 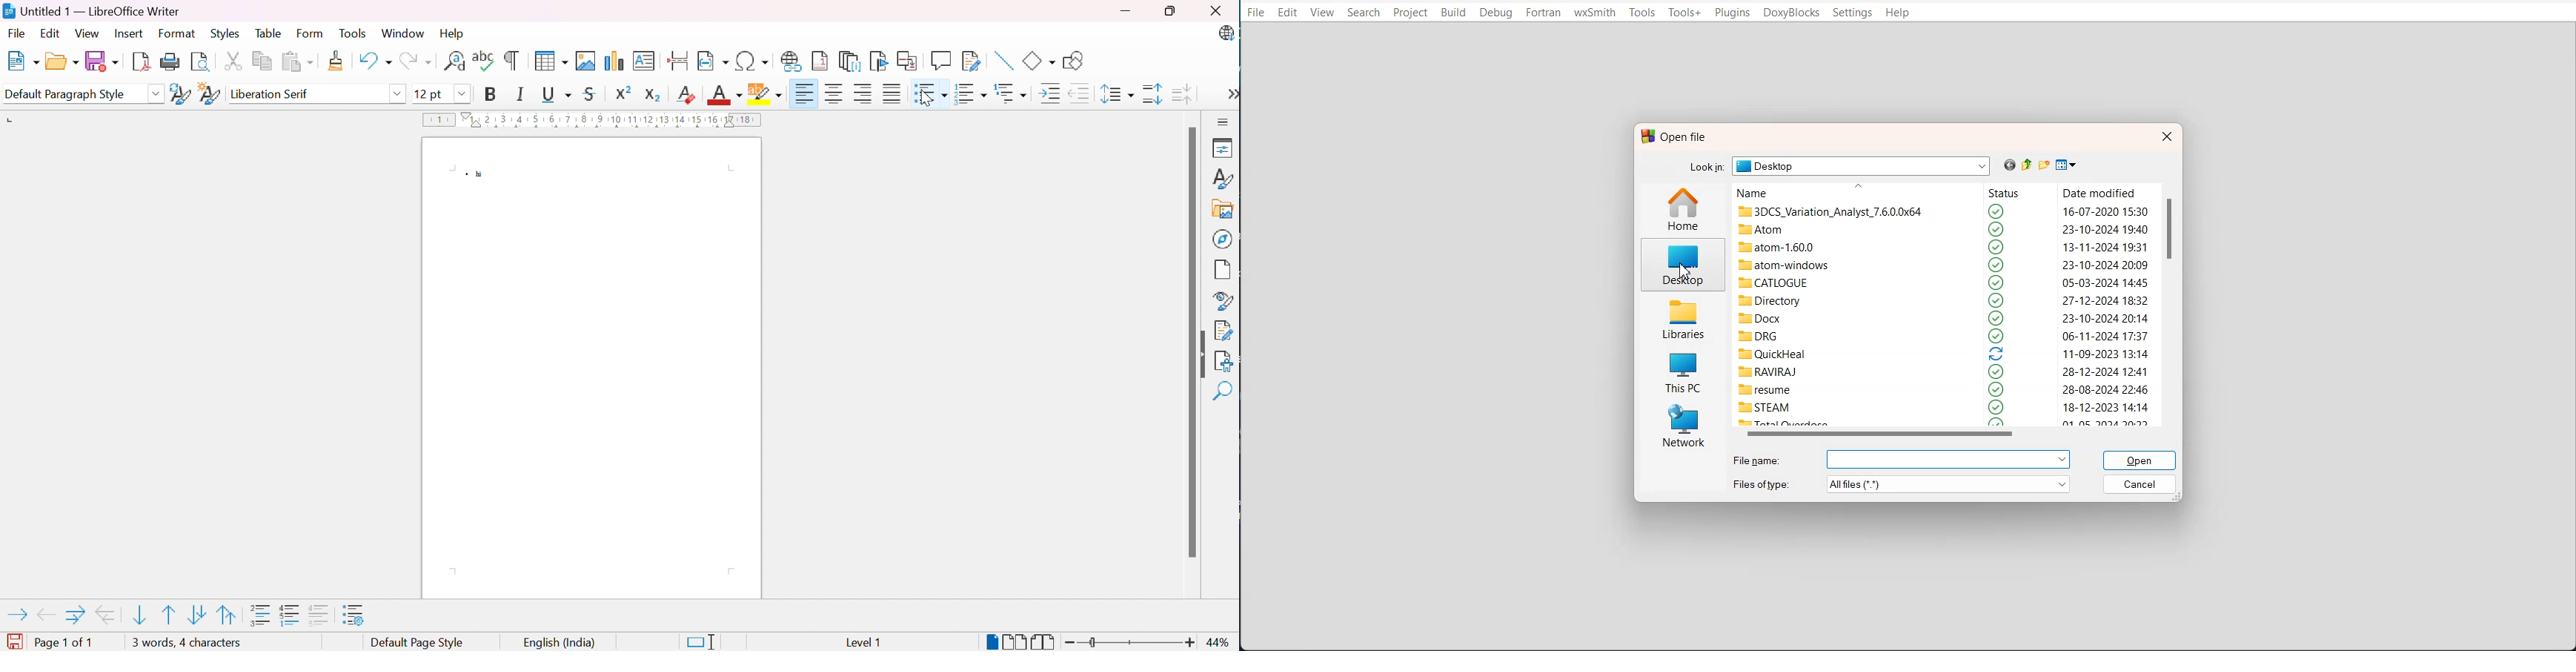 I want to click on Drop down, so click(x=465, y=95).